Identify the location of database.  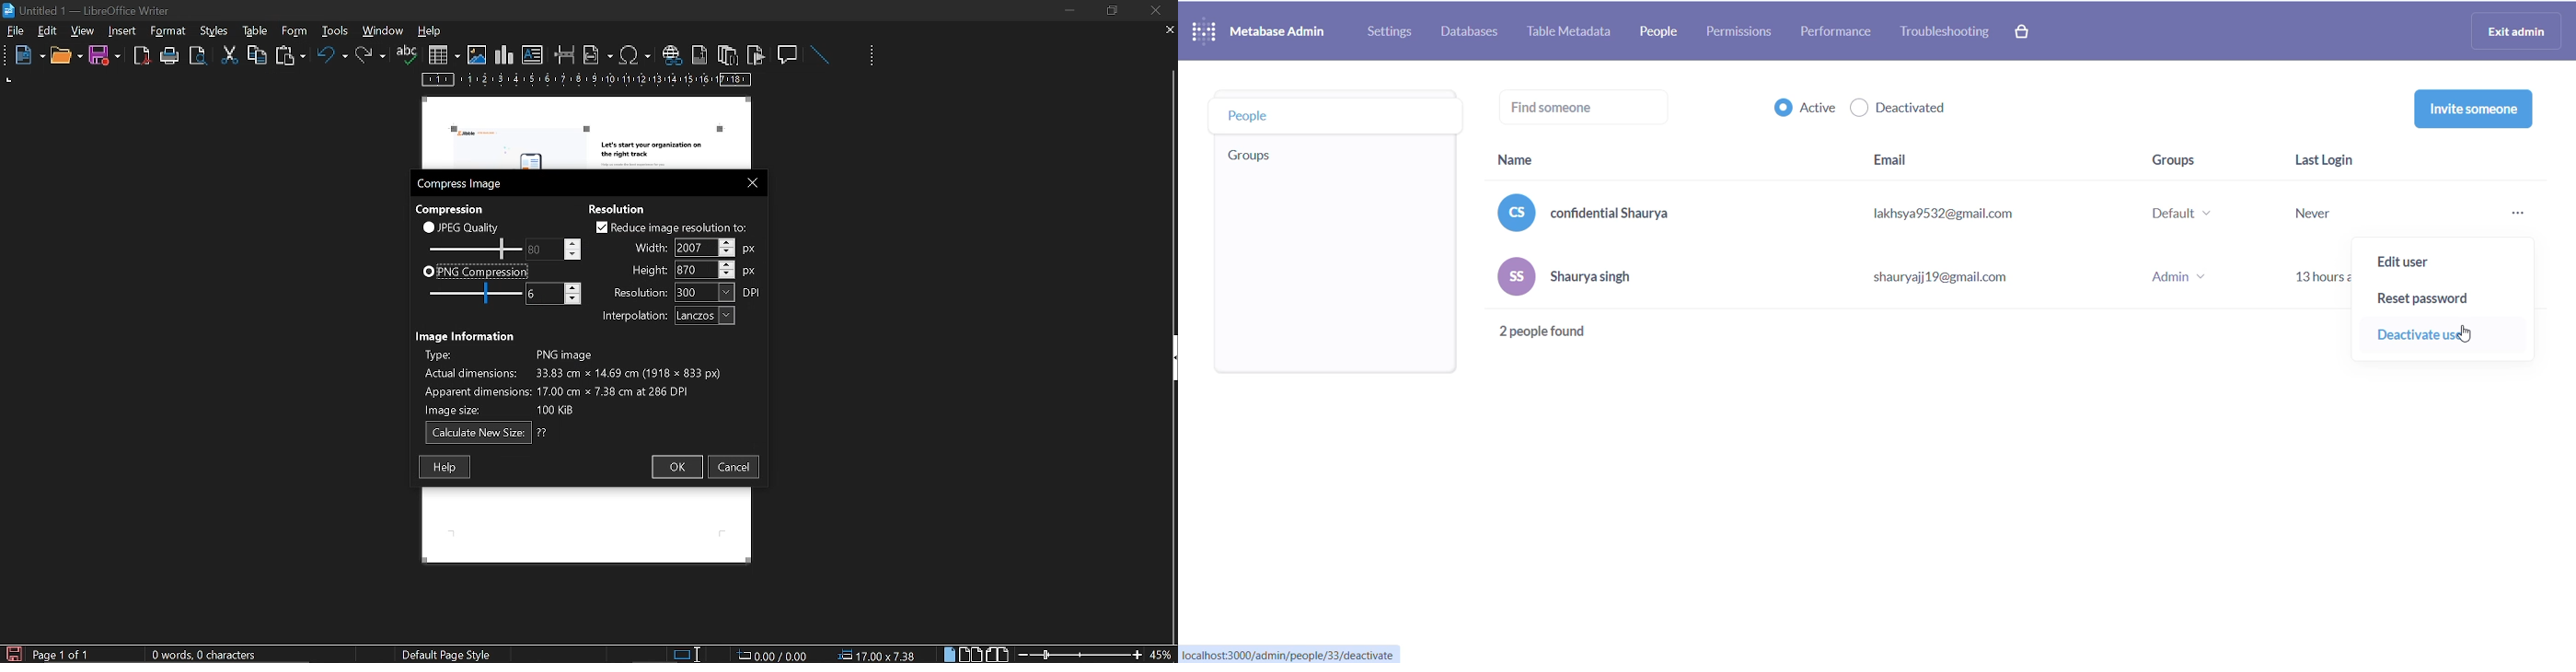
(1468, 31).